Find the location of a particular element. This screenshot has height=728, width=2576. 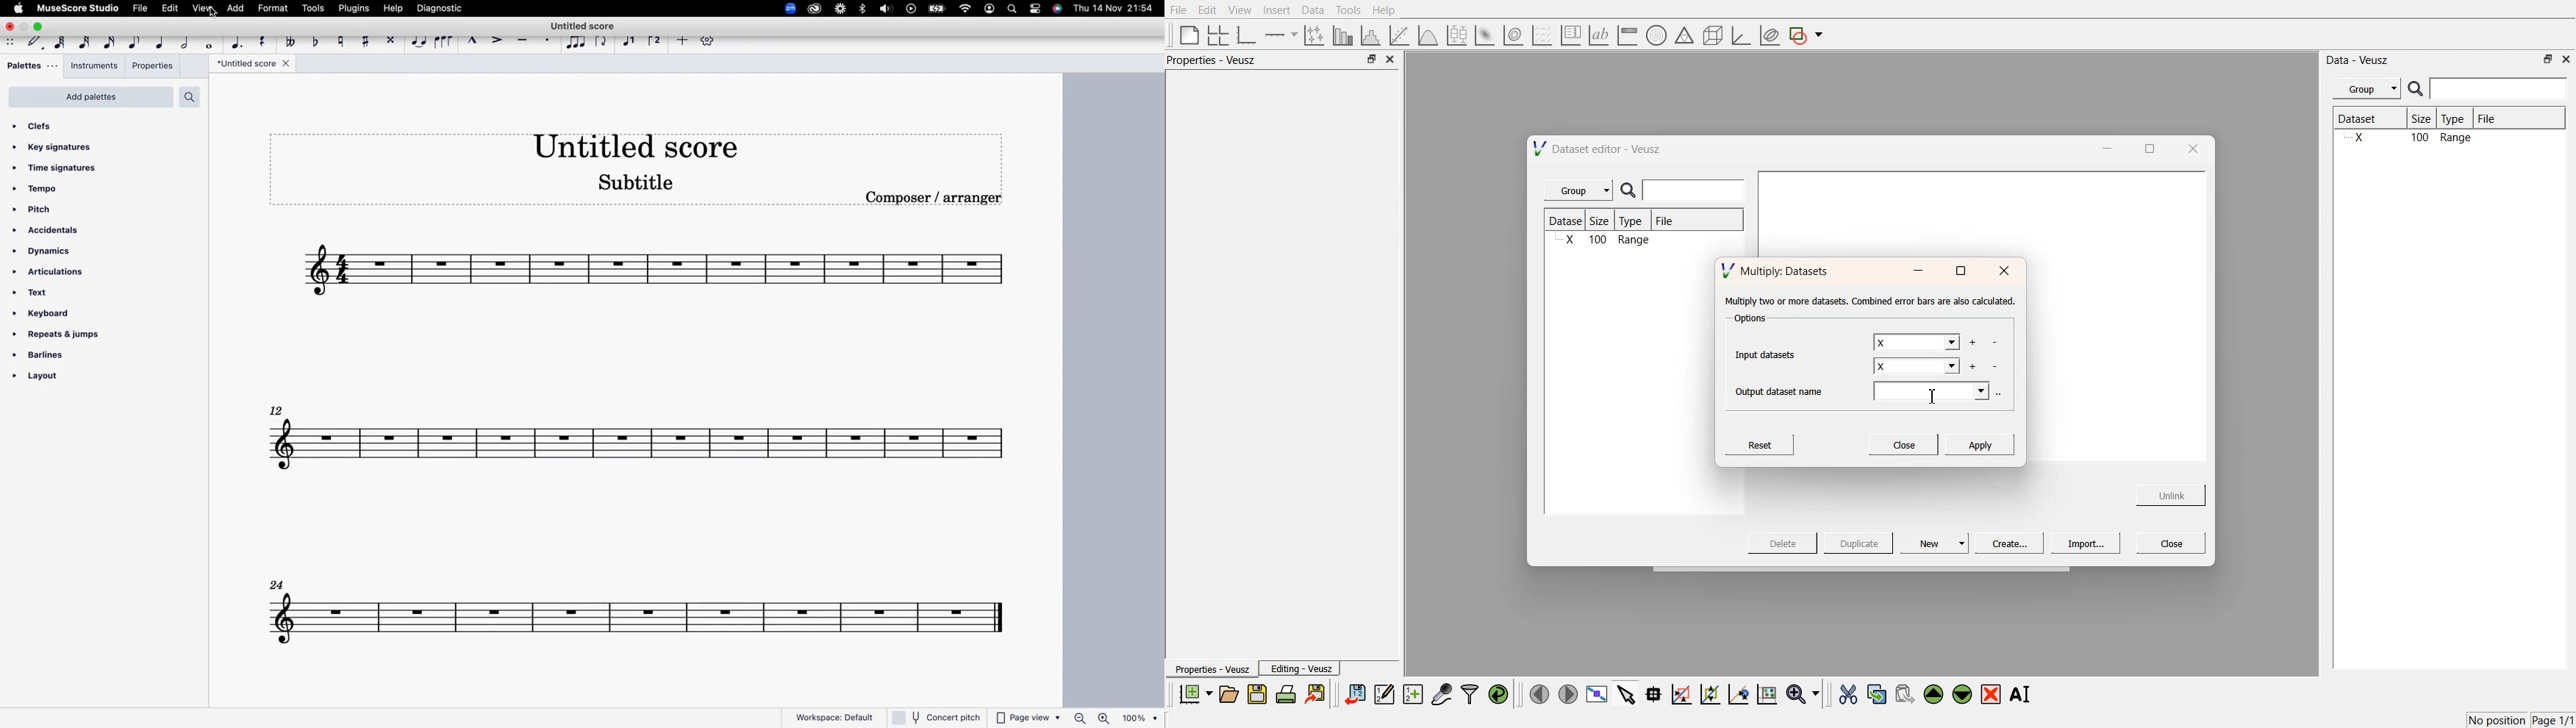

concert pitch is located at coordinates (937, 717).